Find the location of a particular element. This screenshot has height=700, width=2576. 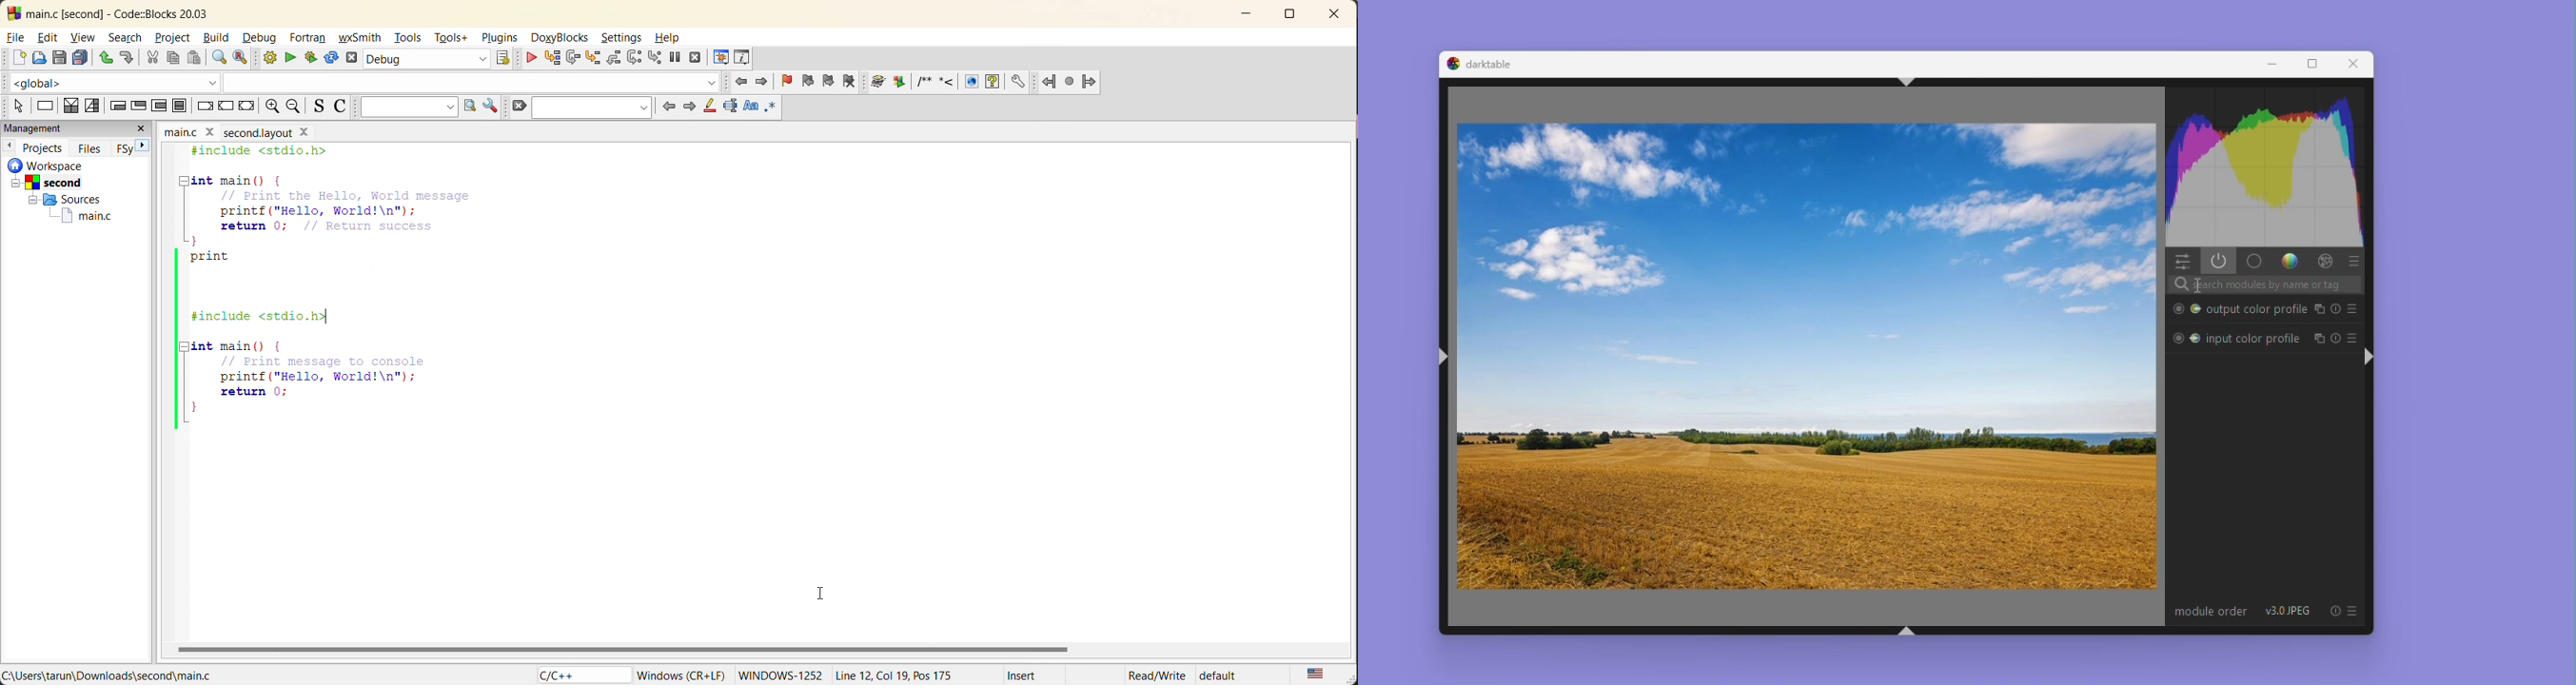

files is located at coordinates (87, 148).